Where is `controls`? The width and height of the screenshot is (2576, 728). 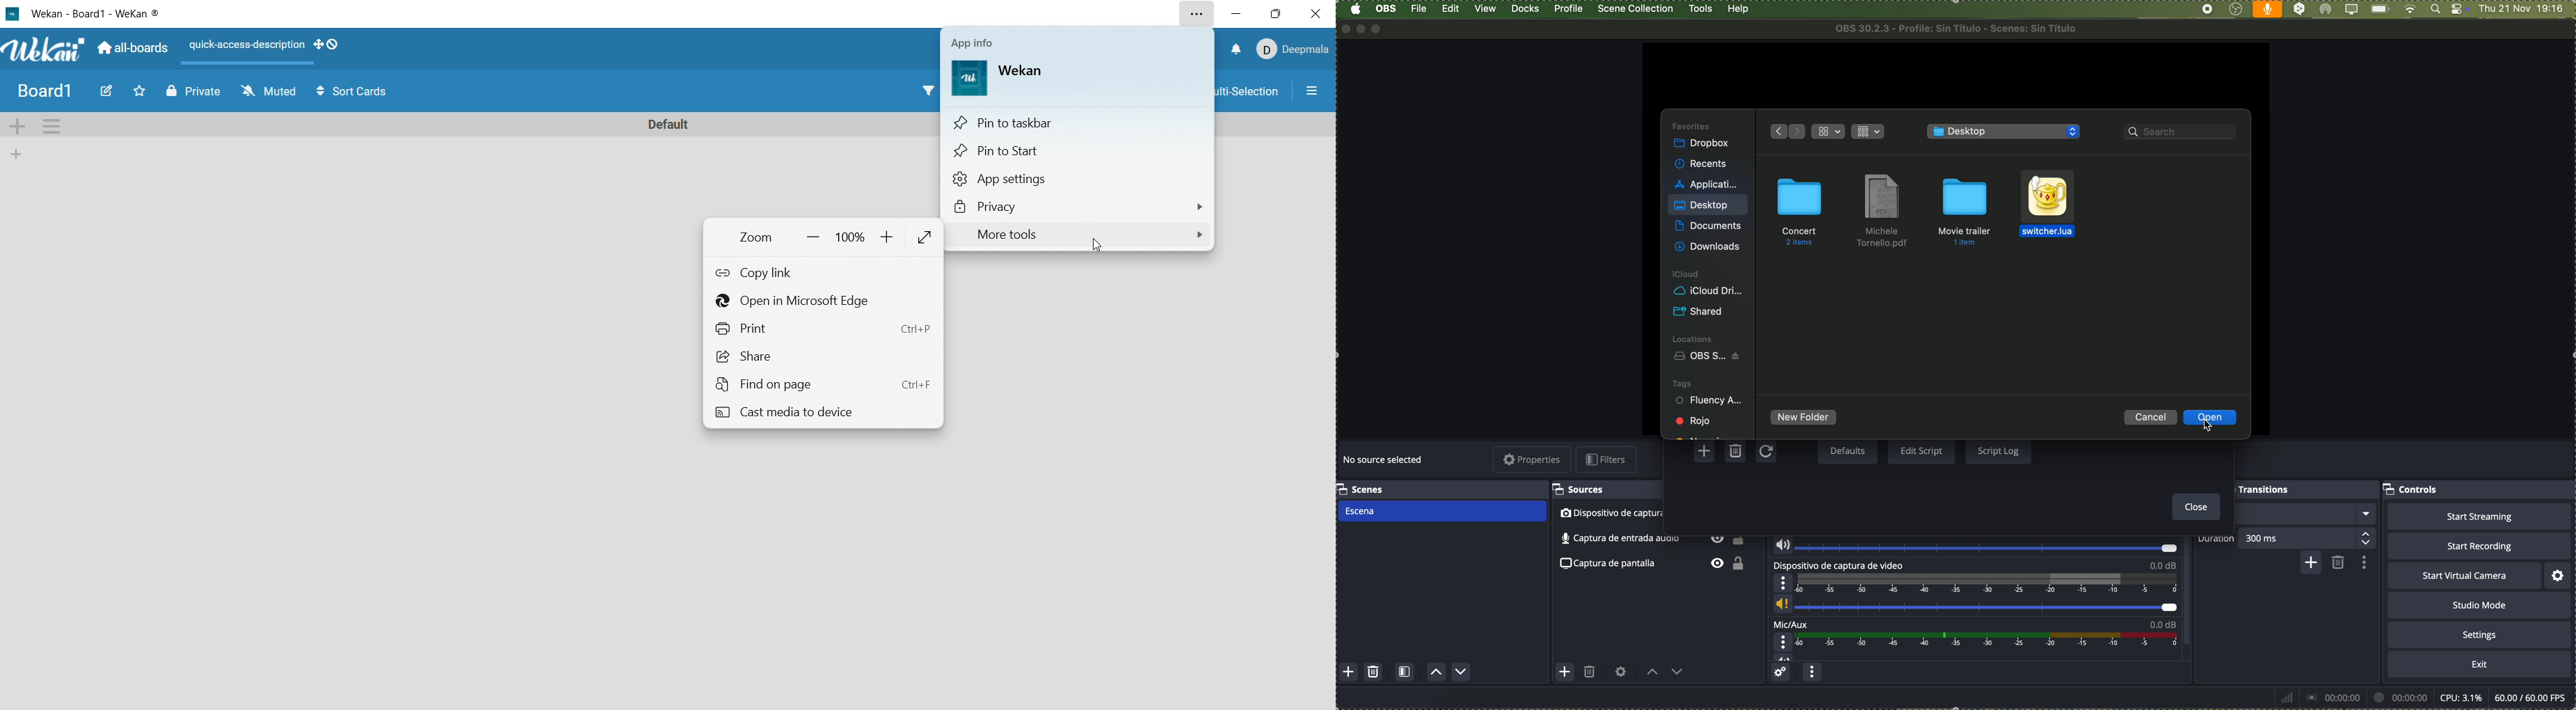 controls is located at coordinates (2413, 491).